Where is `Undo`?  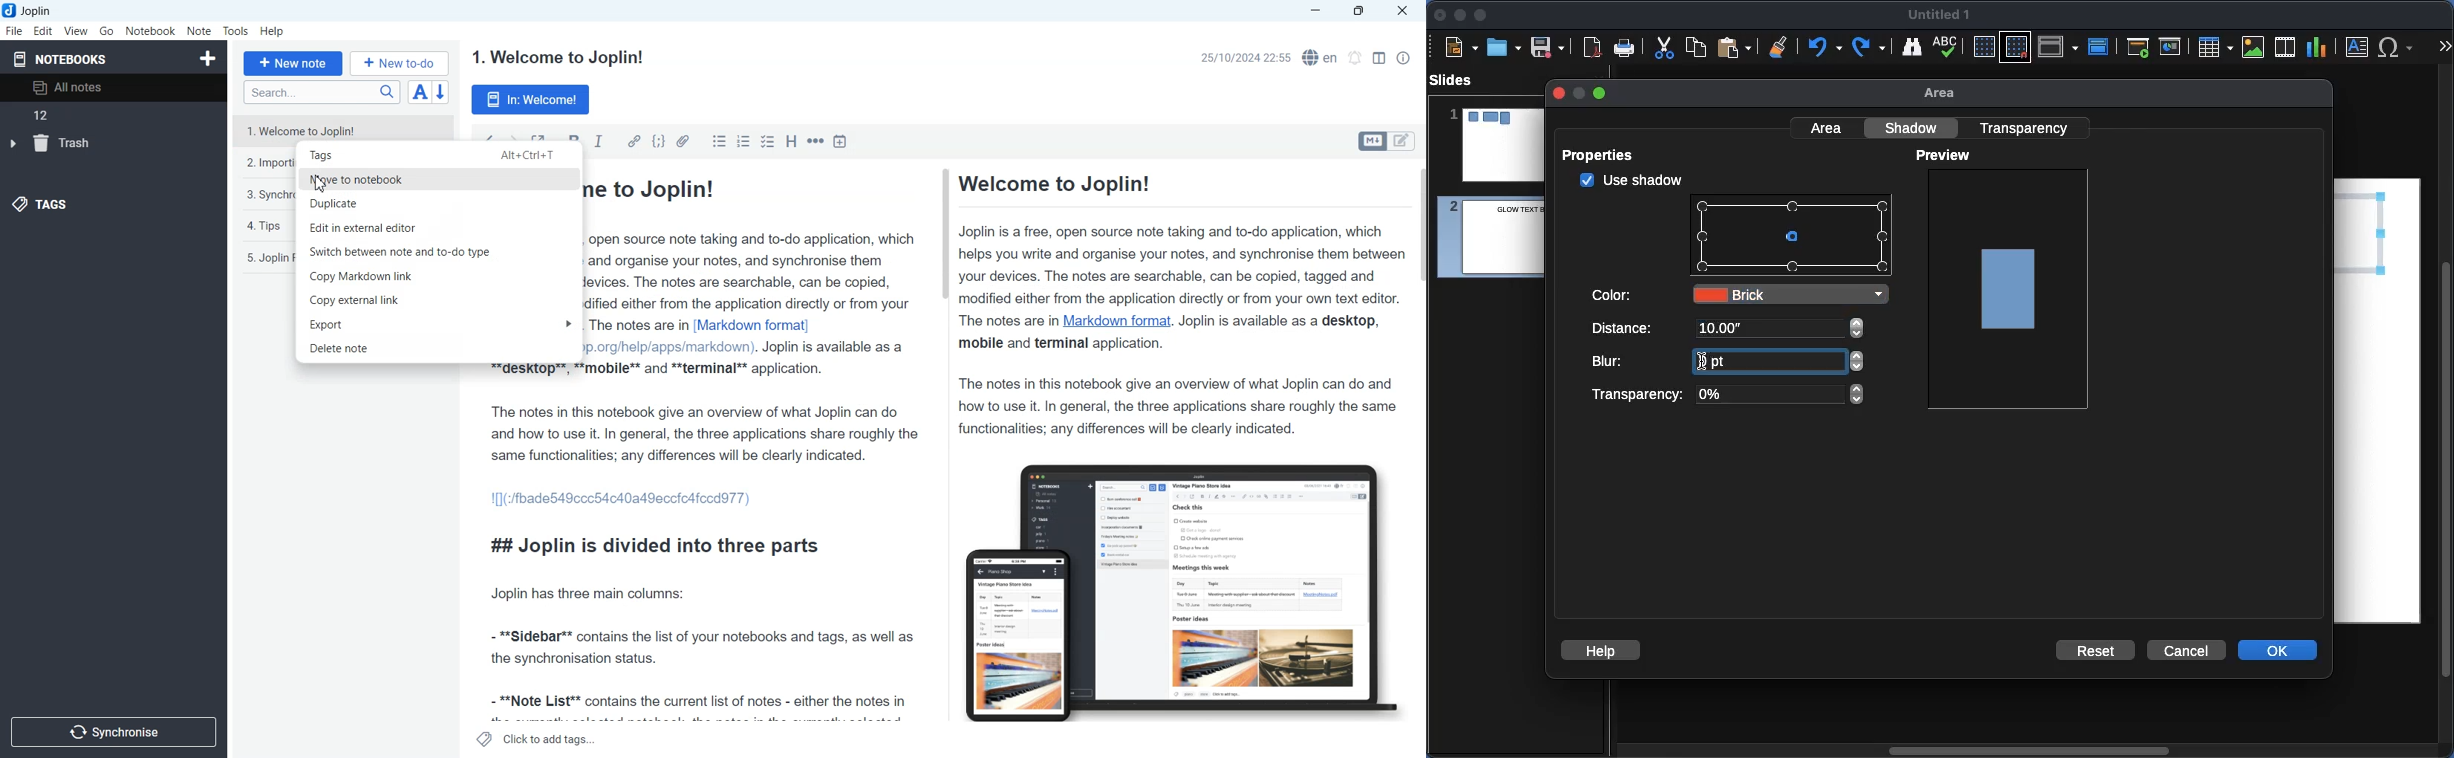 Undo is located at coordinates (1823, 47).